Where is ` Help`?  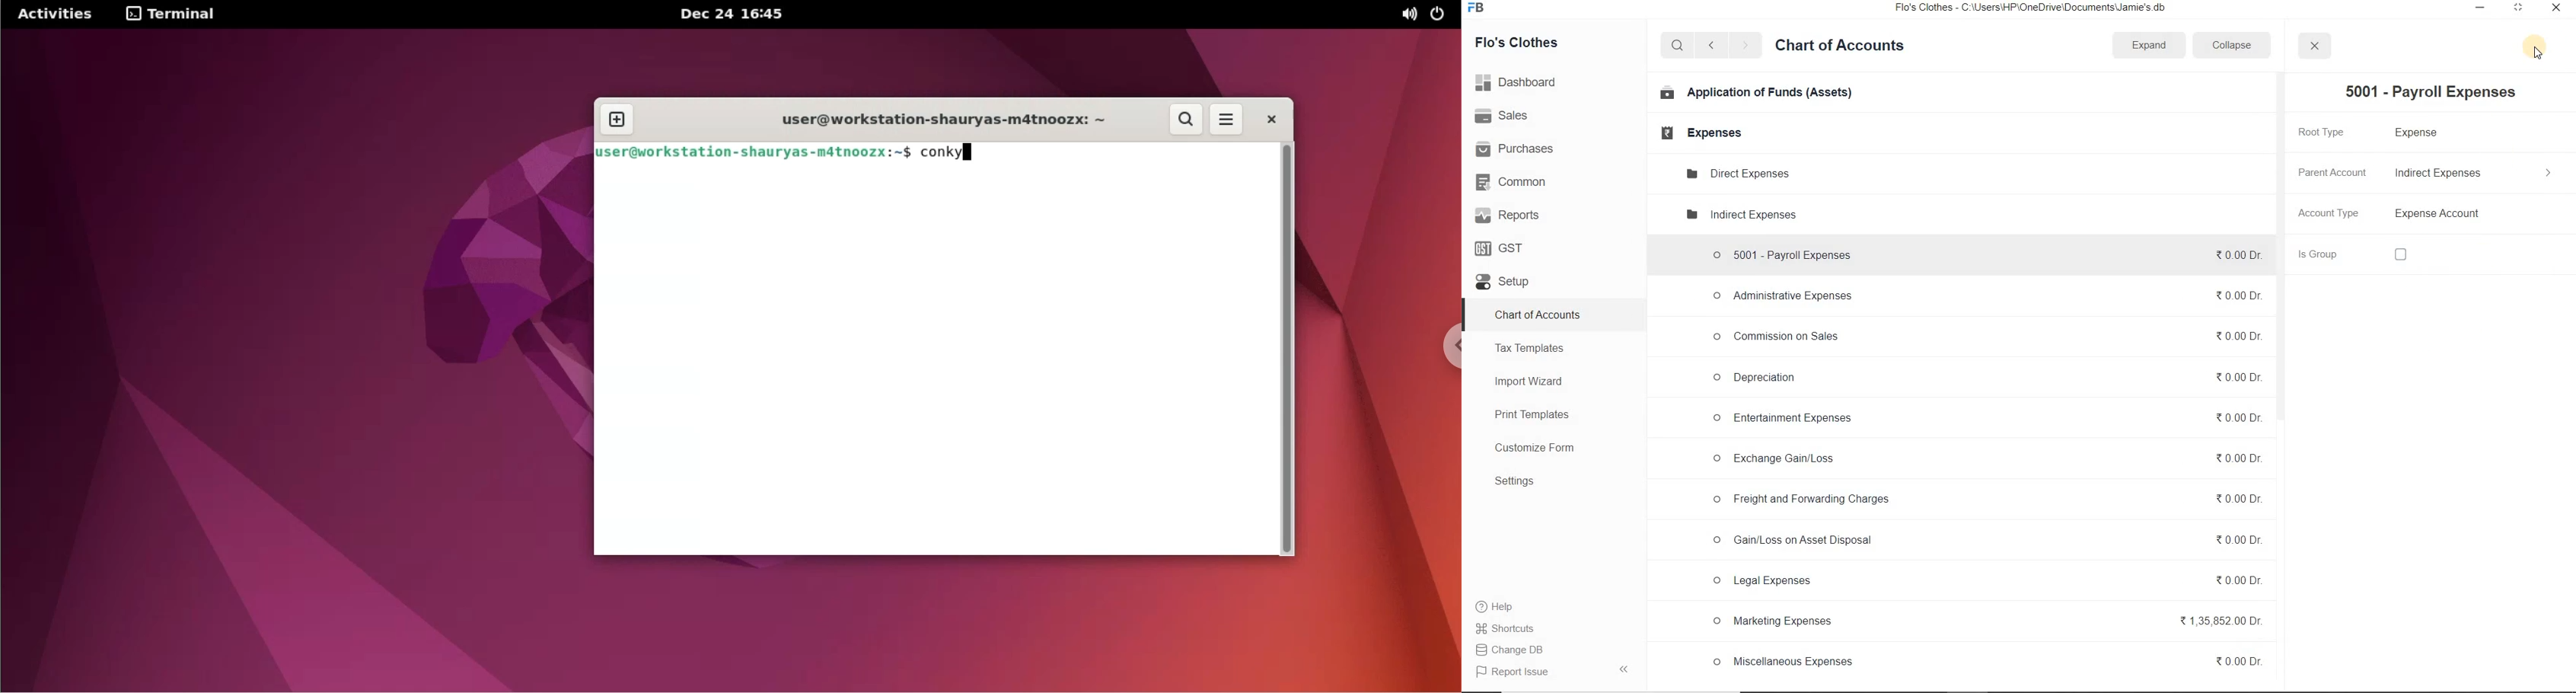  Help is located at coordinates (1502, 607).